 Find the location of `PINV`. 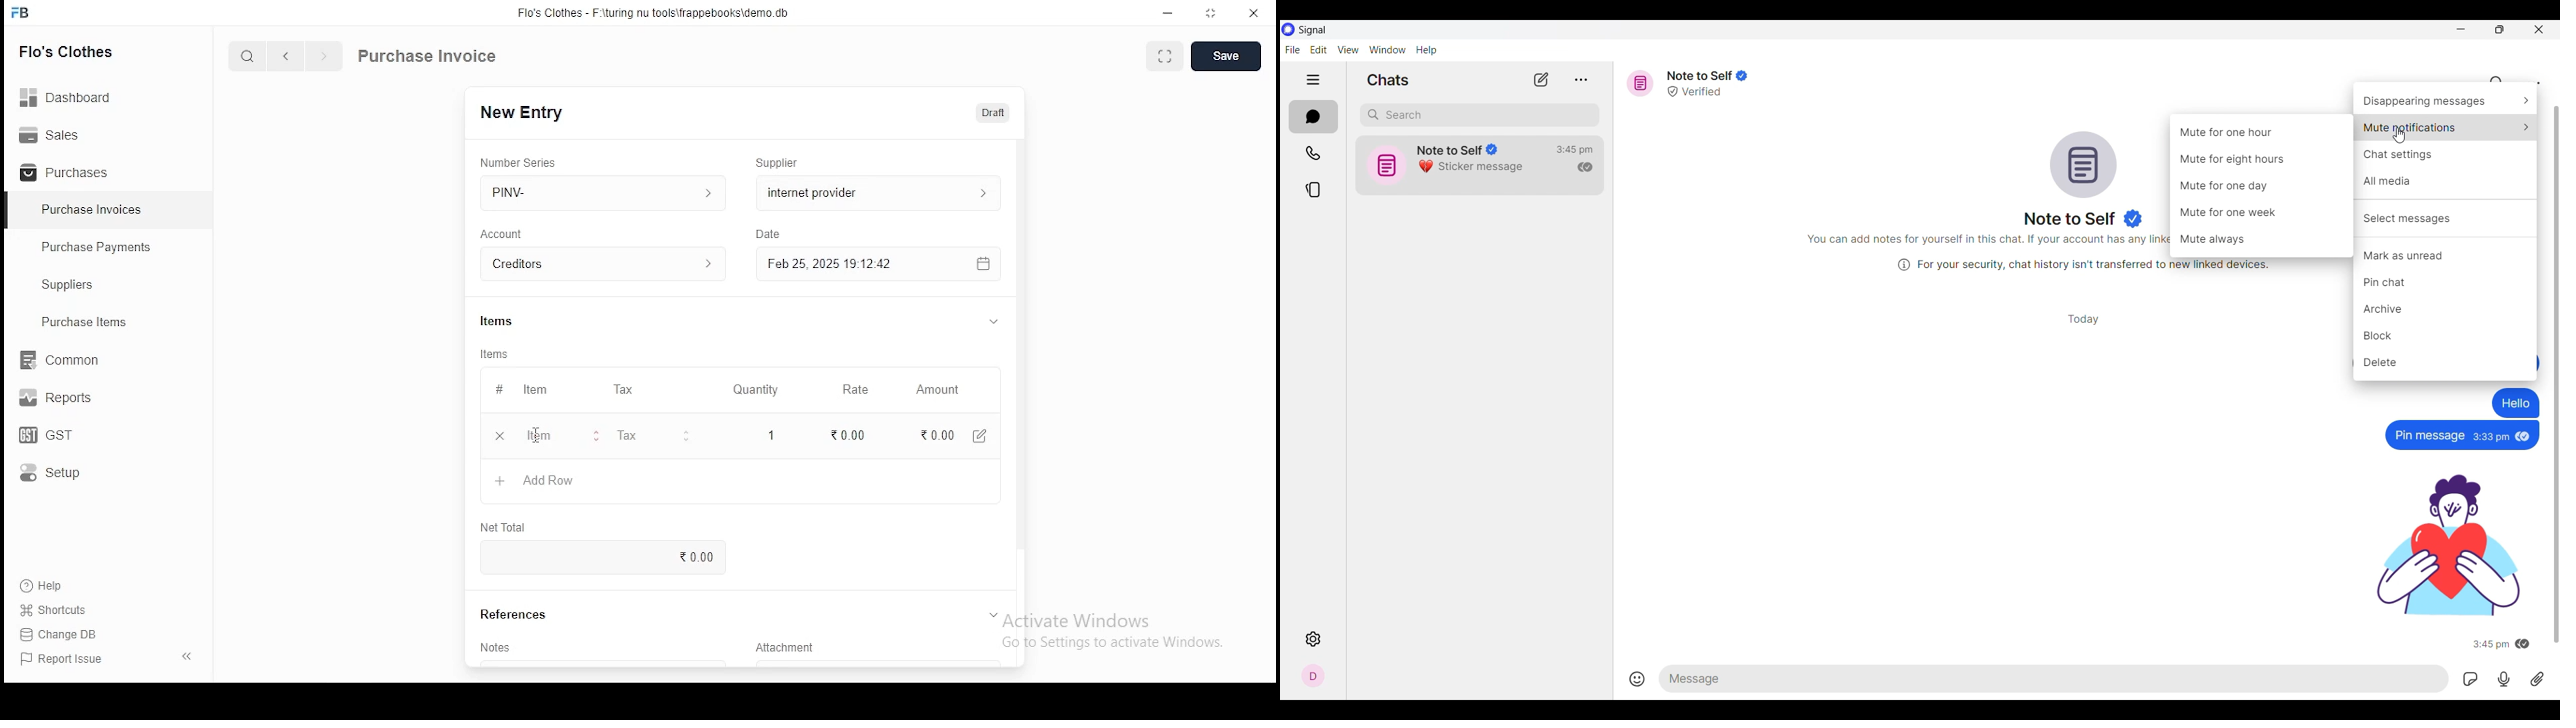

PINV is located at coordinates (603, 194).